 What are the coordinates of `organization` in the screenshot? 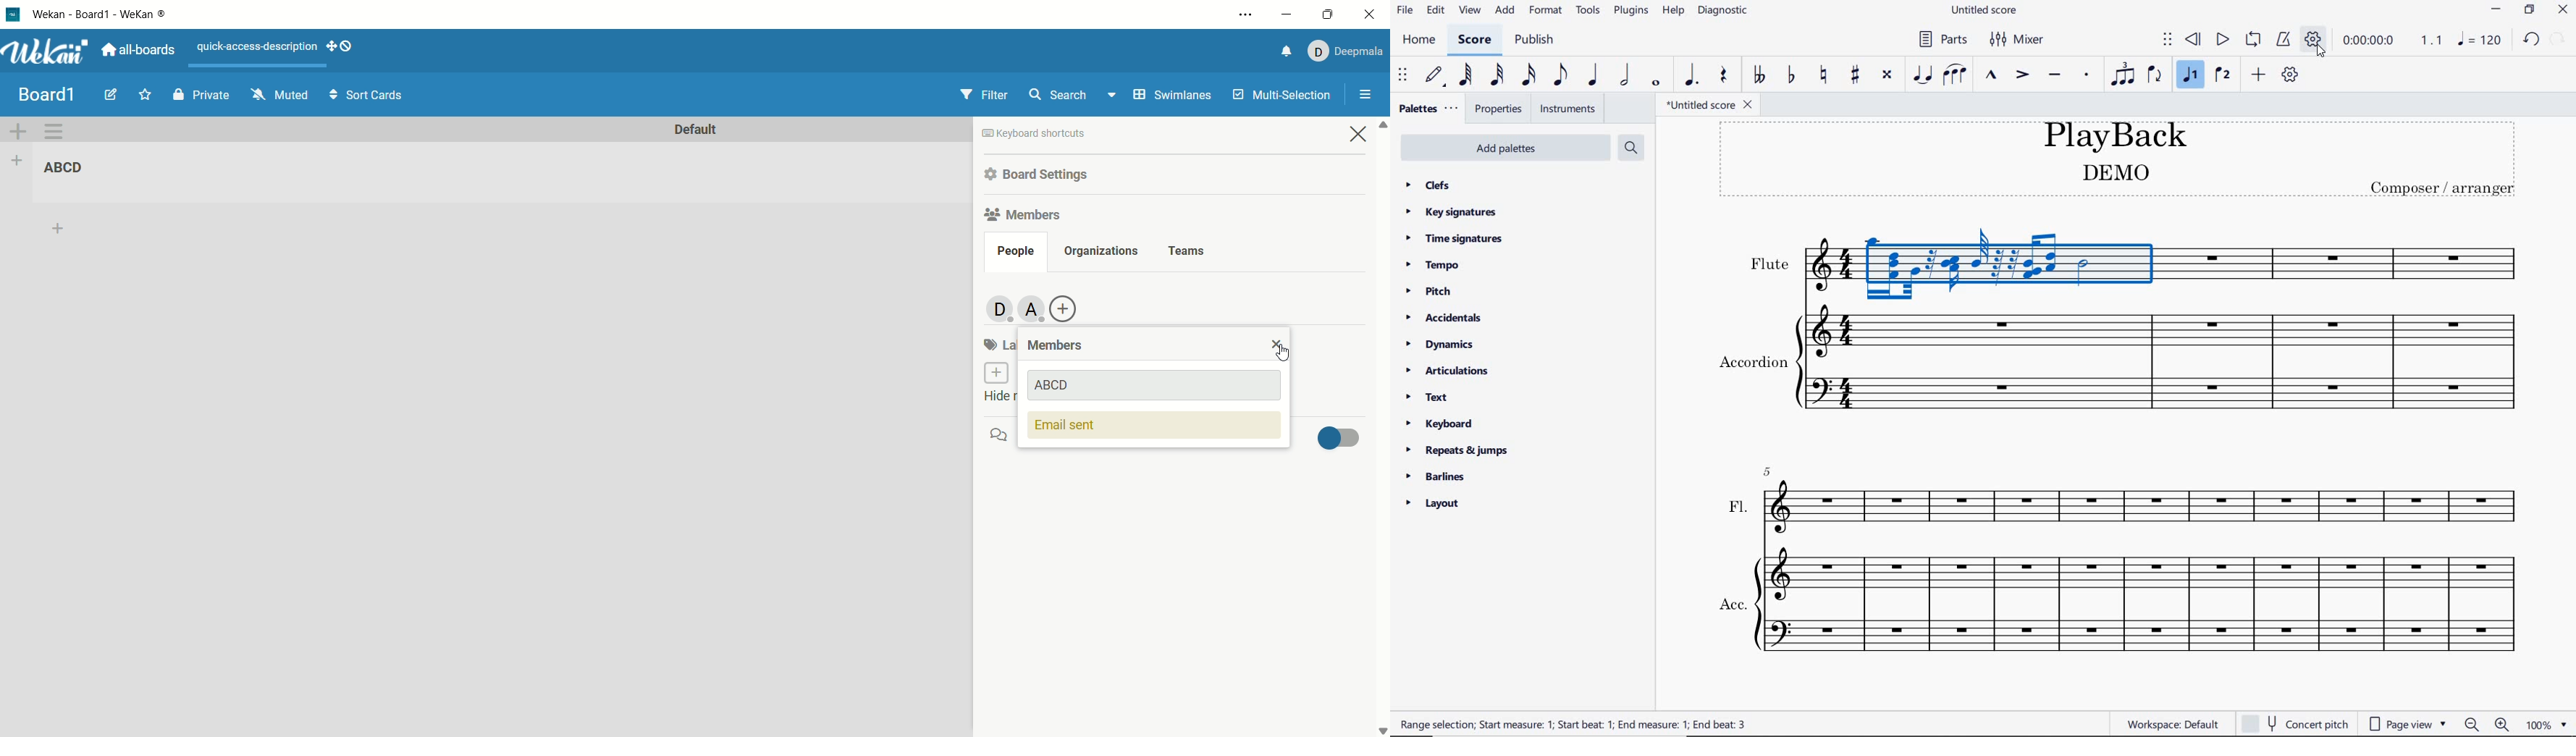 It's located at (1098, 252).